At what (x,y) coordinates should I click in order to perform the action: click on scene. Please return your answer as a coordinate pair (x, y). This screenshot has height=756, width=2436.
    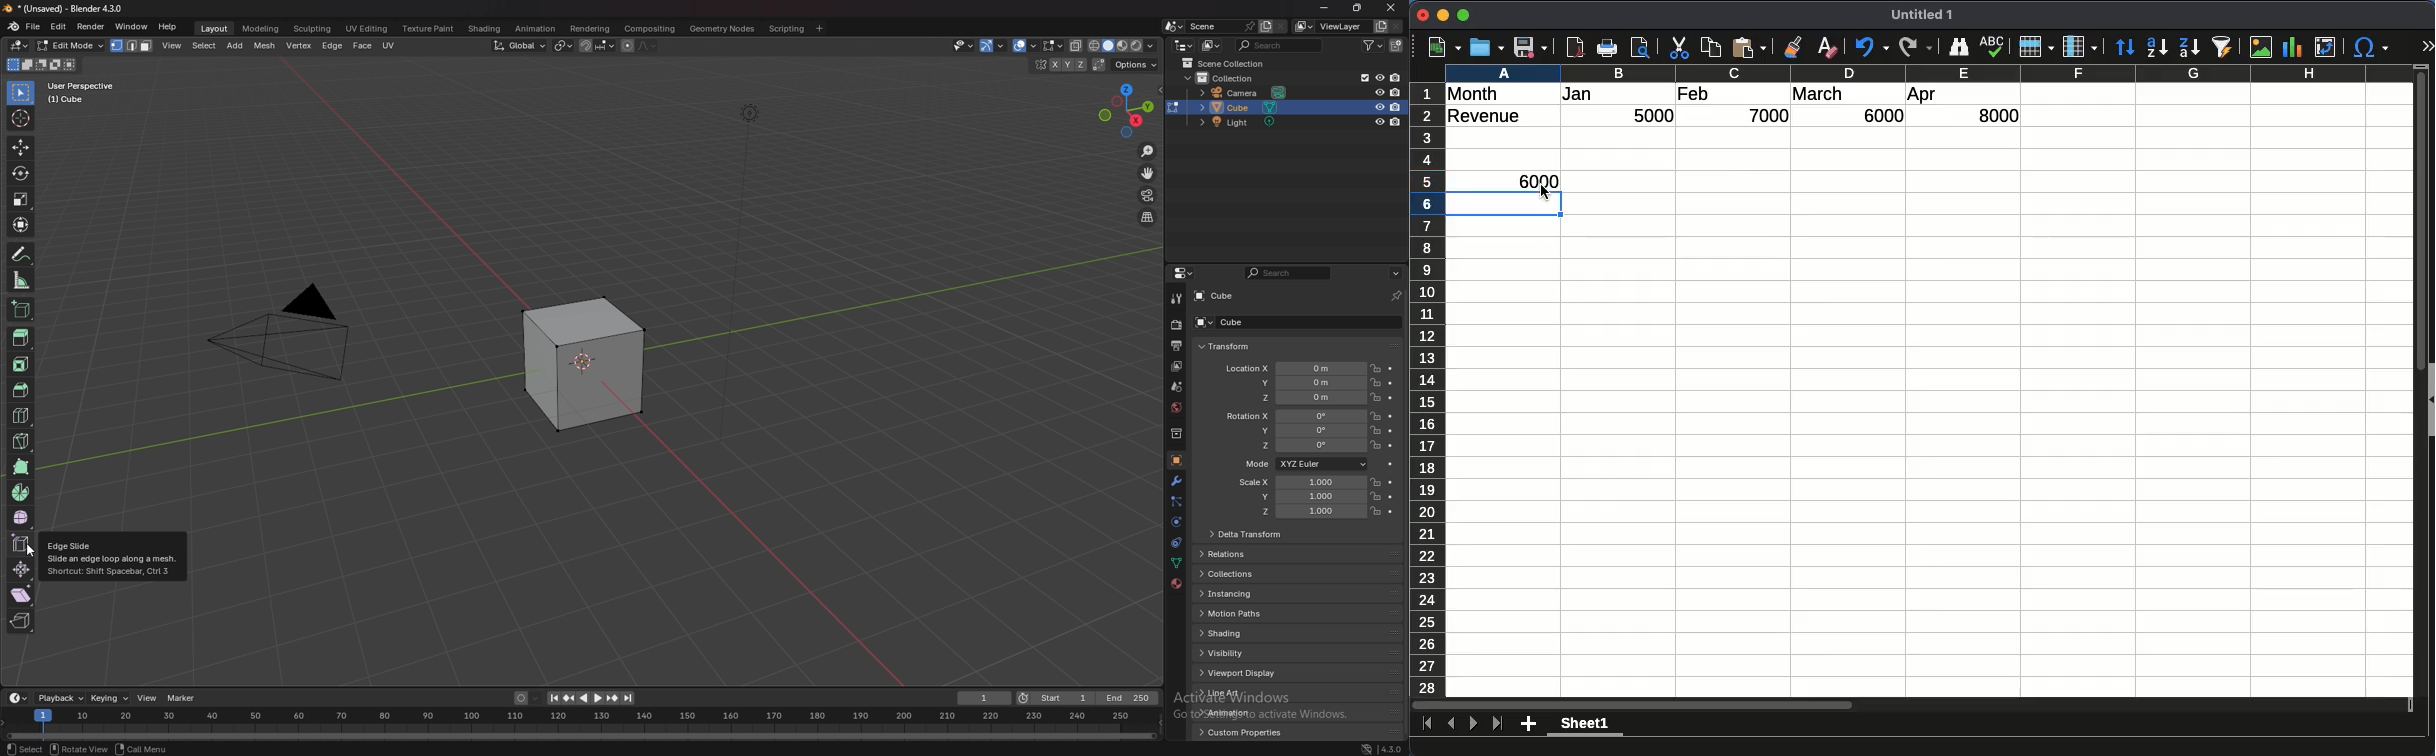
    Looking at the image, I should click on (1179, 385).